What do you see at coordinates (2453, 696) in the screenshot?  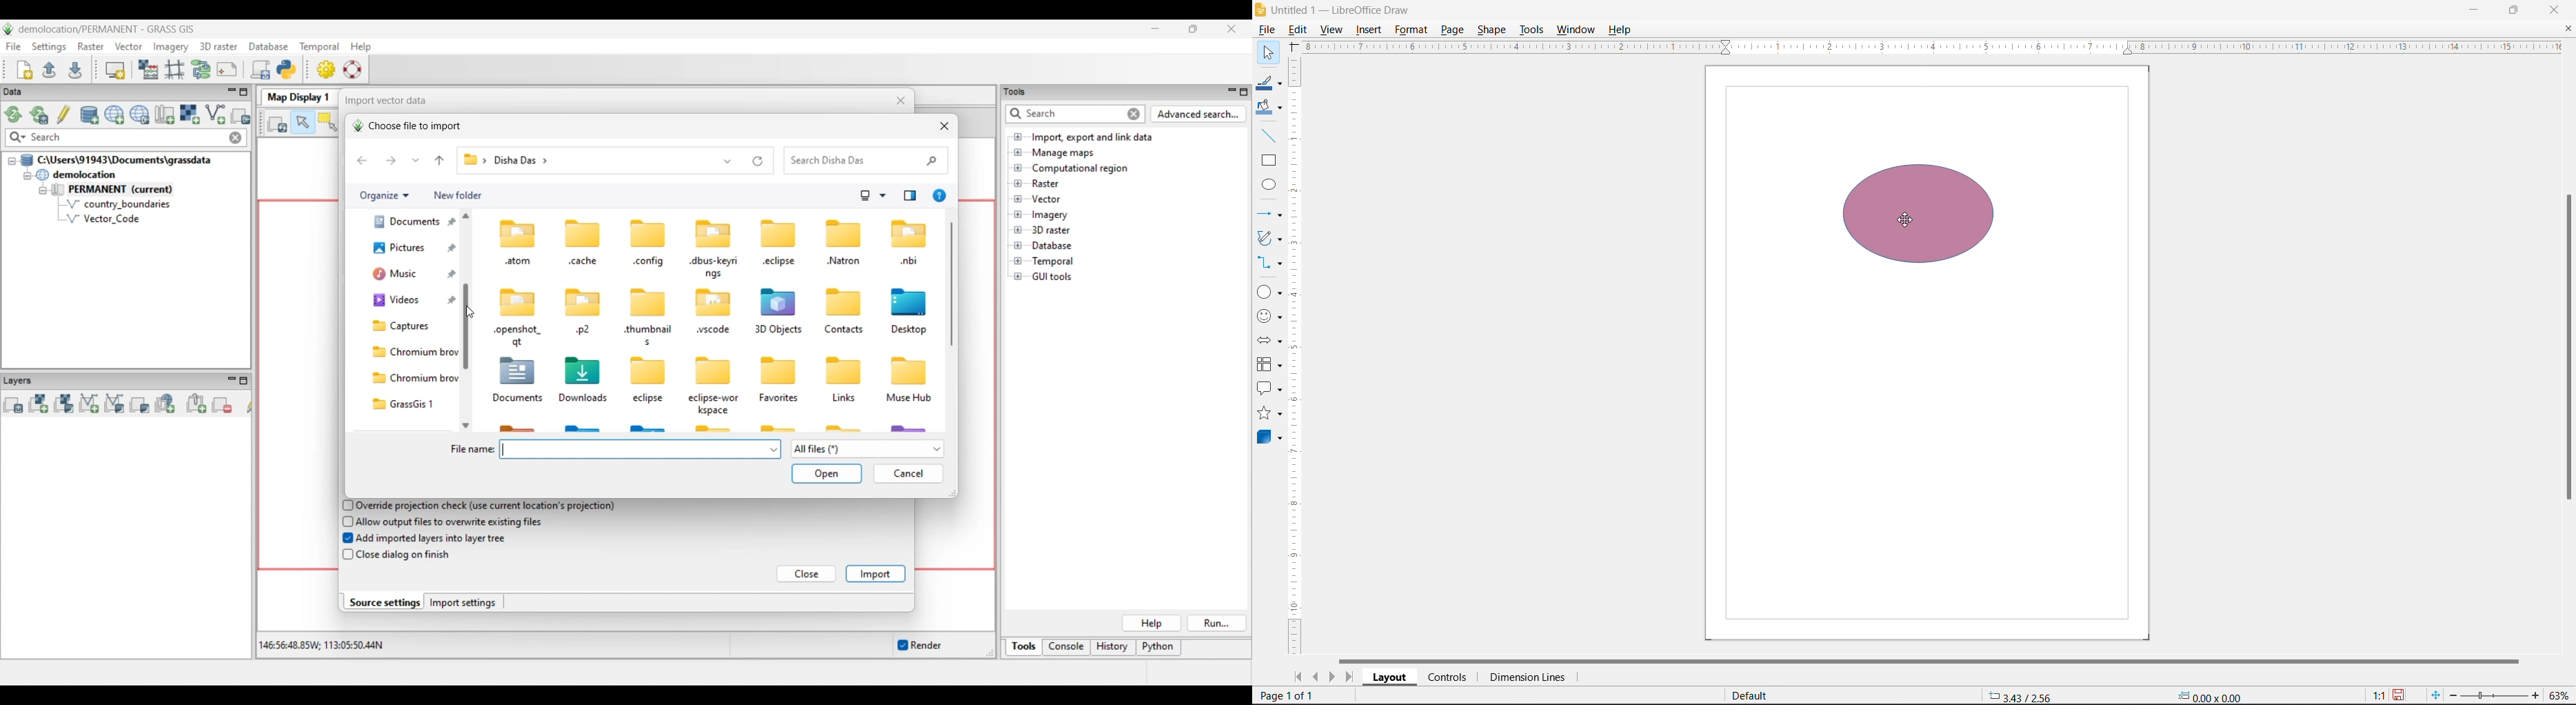 I see `Zoom Out` at bounding box center [2453, 696].